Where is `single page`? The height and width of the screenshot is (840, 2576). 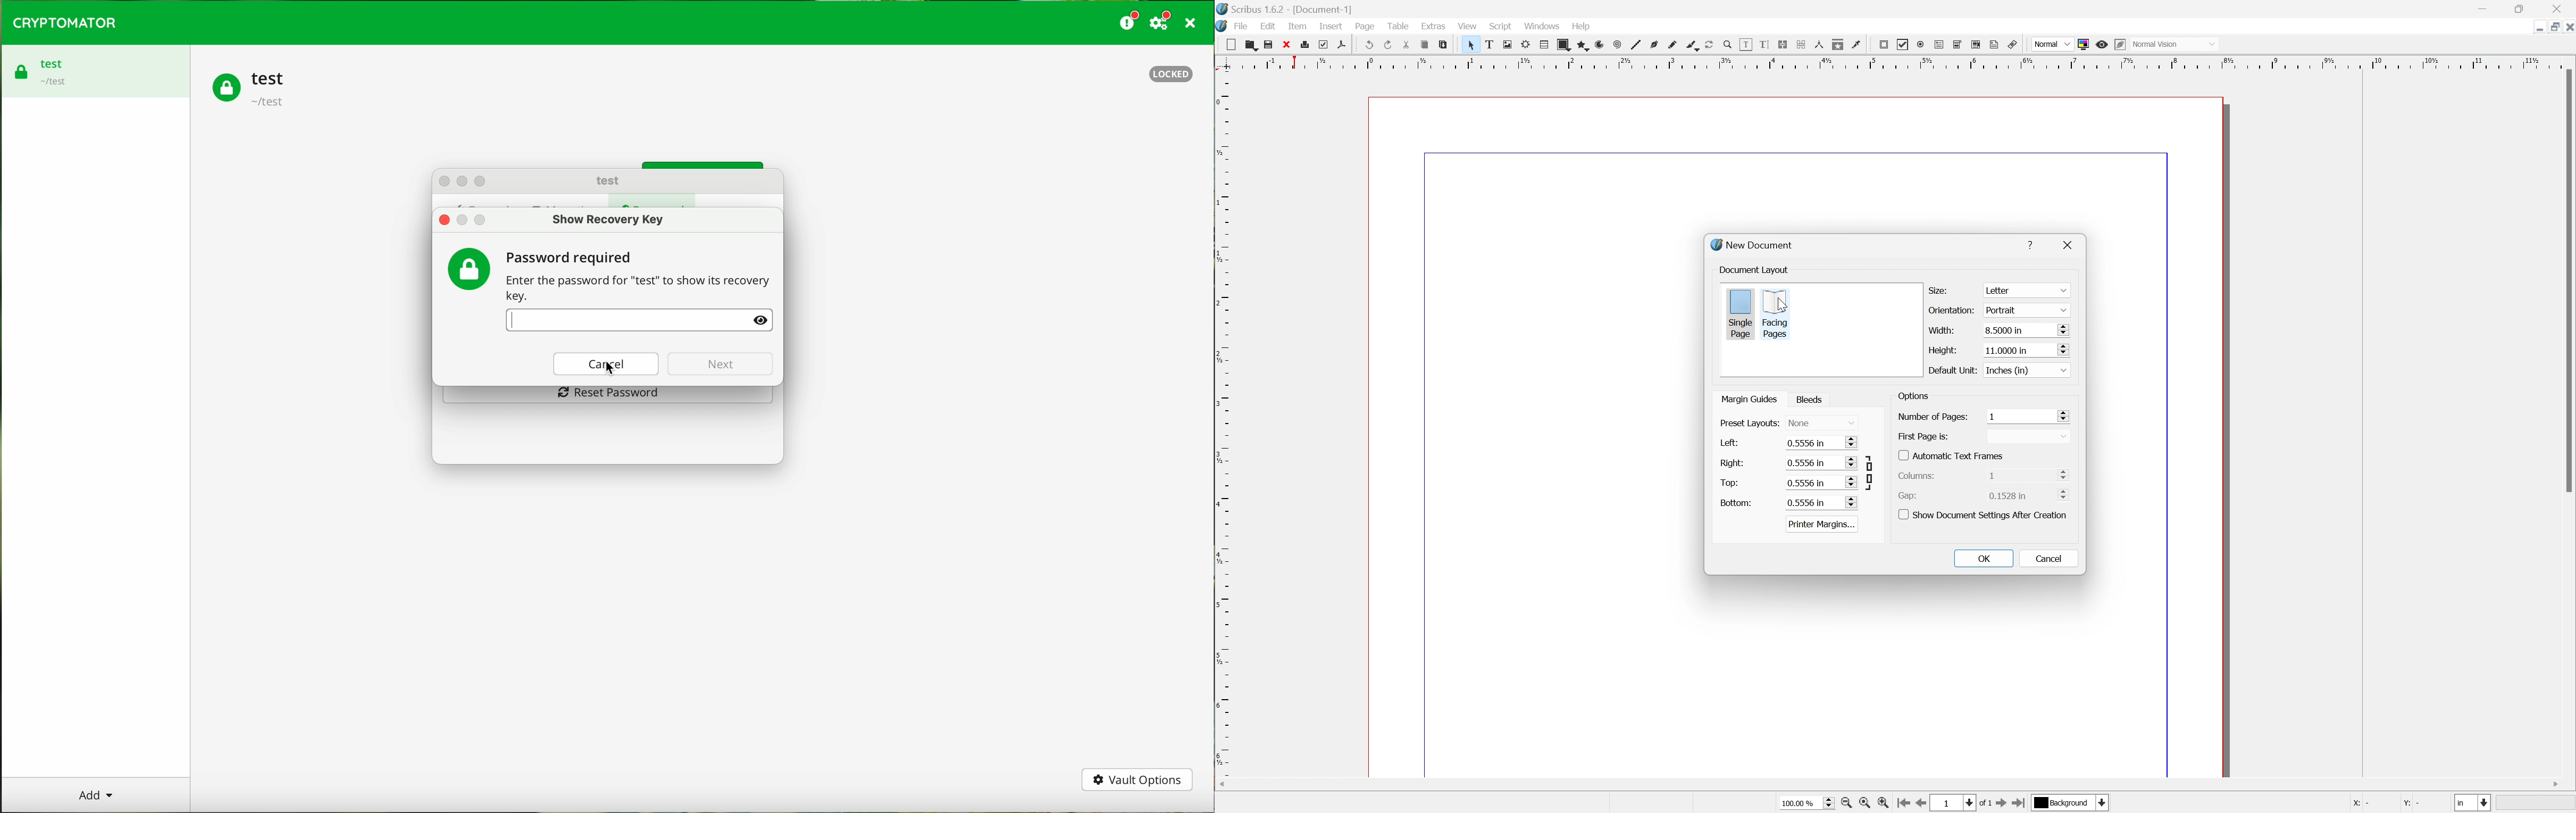 single page is located at coordinates (1740, 313).